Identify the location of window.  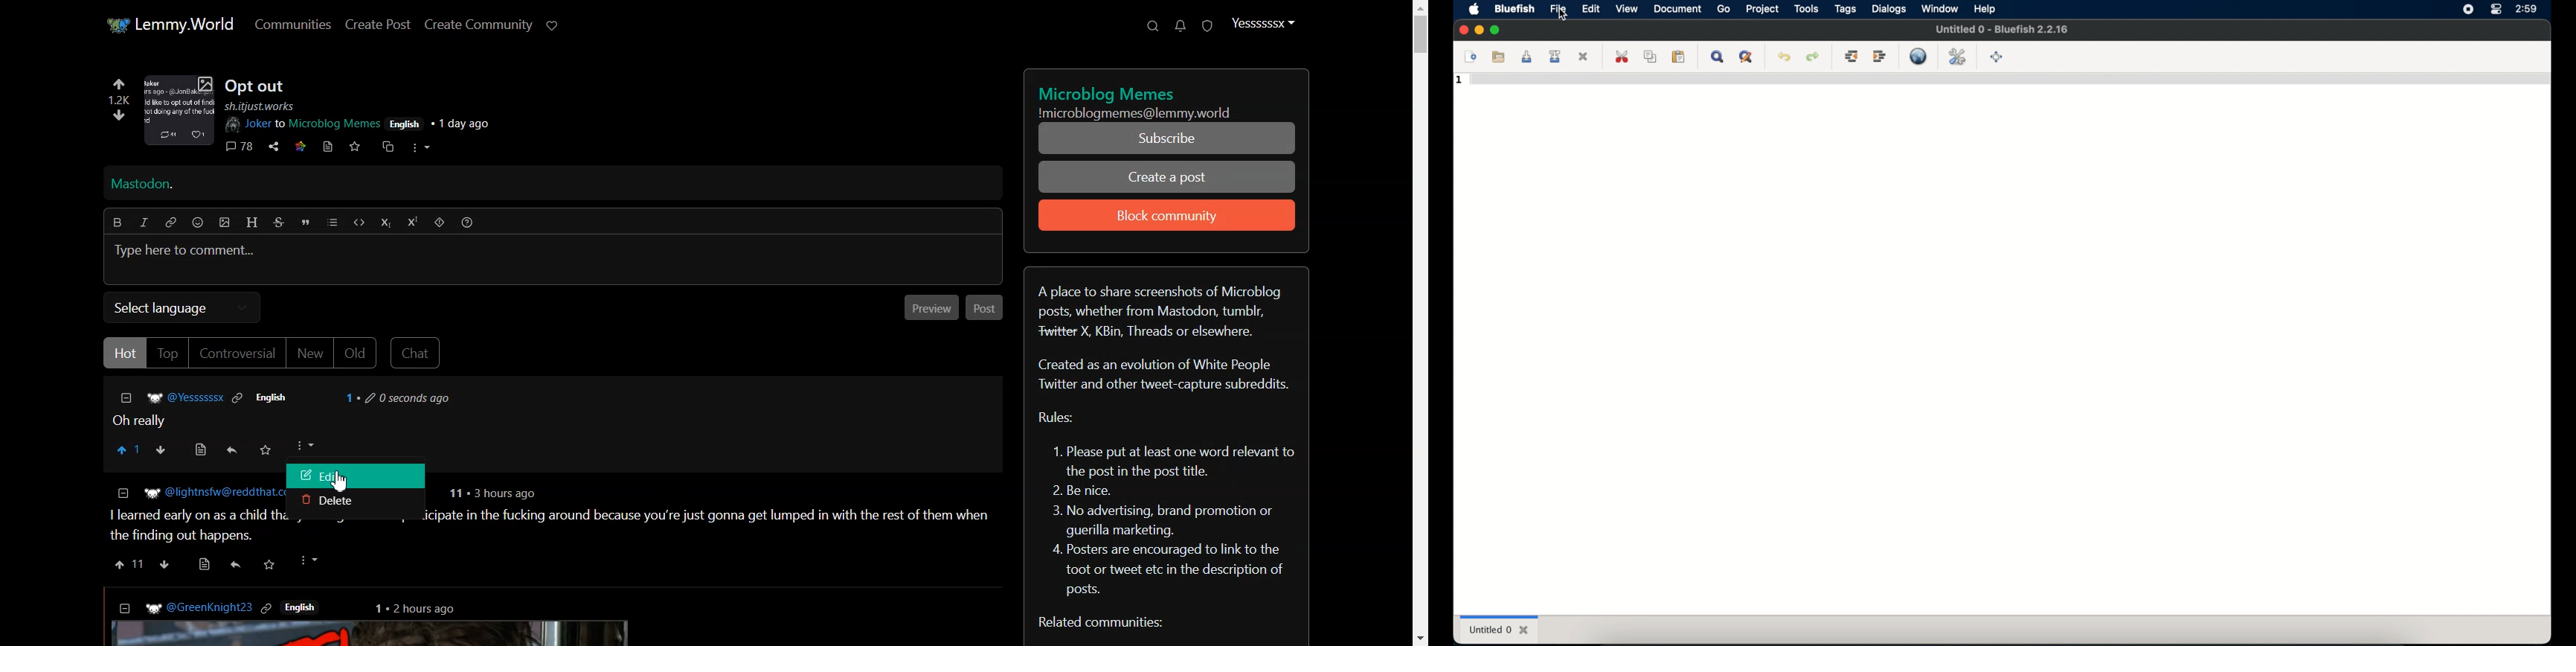
(1939, 8).